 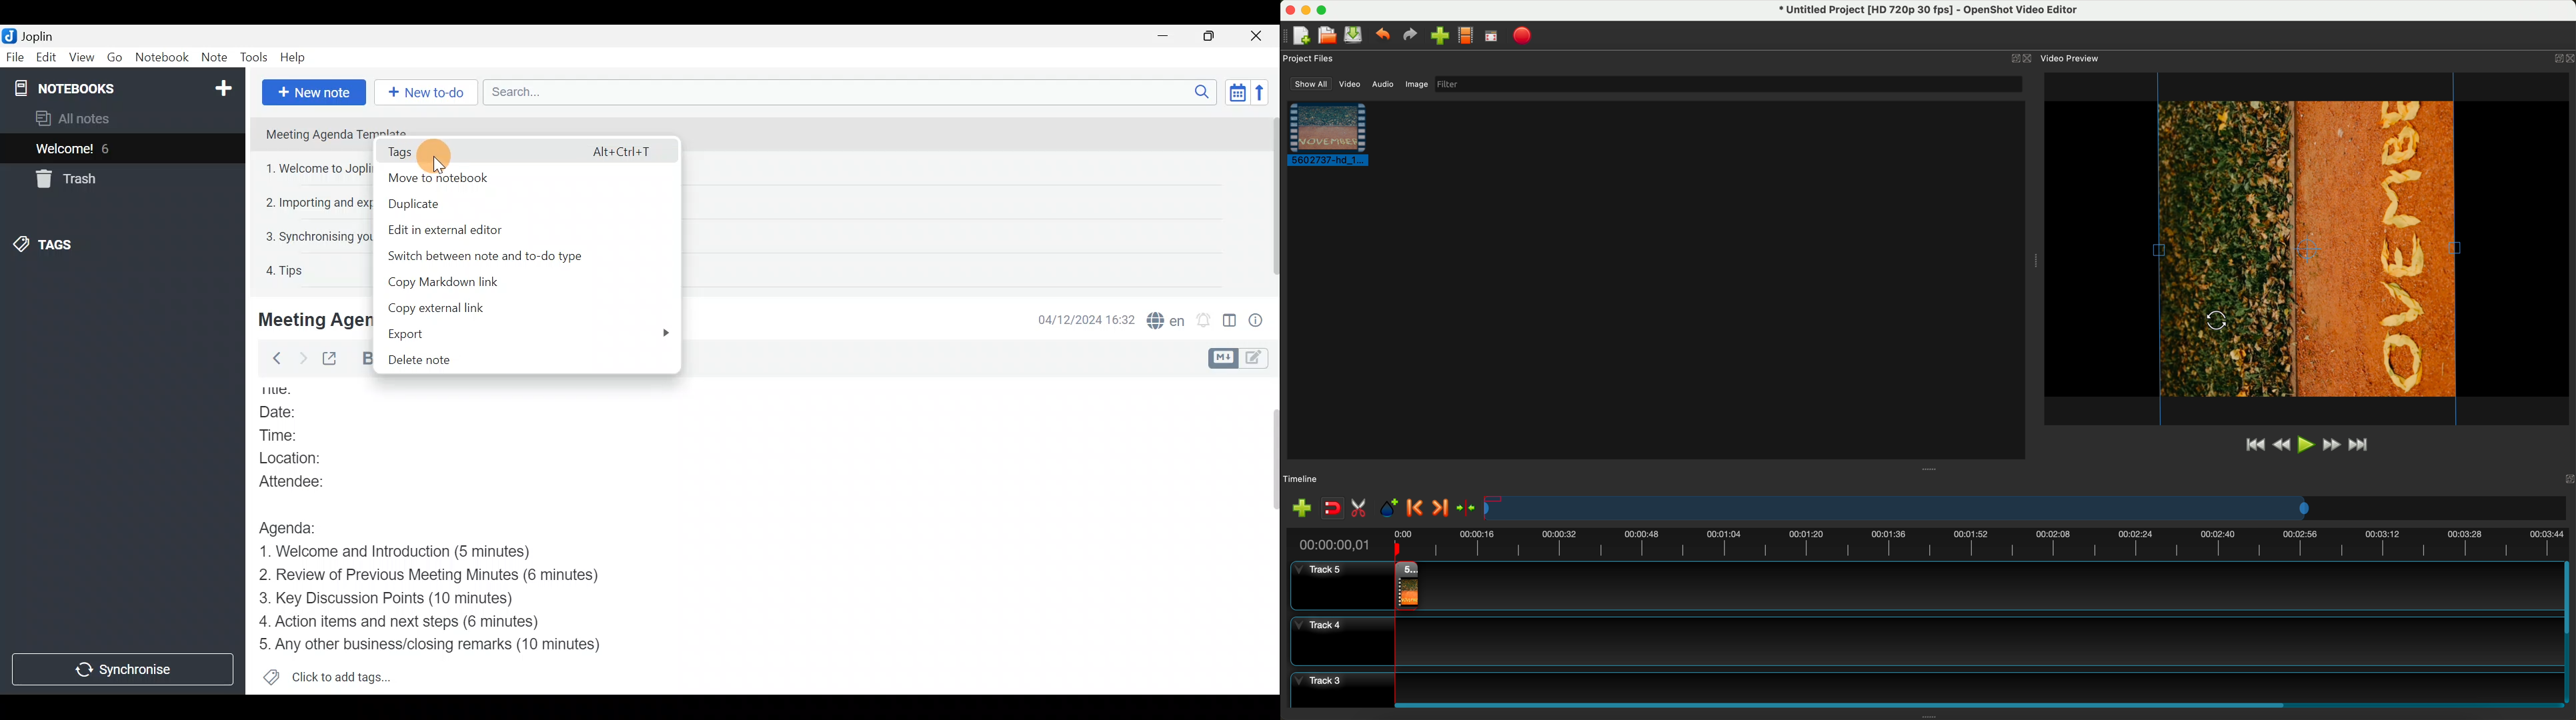 What do you see at coordinates (1257, 359) in the screenshot?
I see `Toggle editors` at bounding box center [1257, 359].